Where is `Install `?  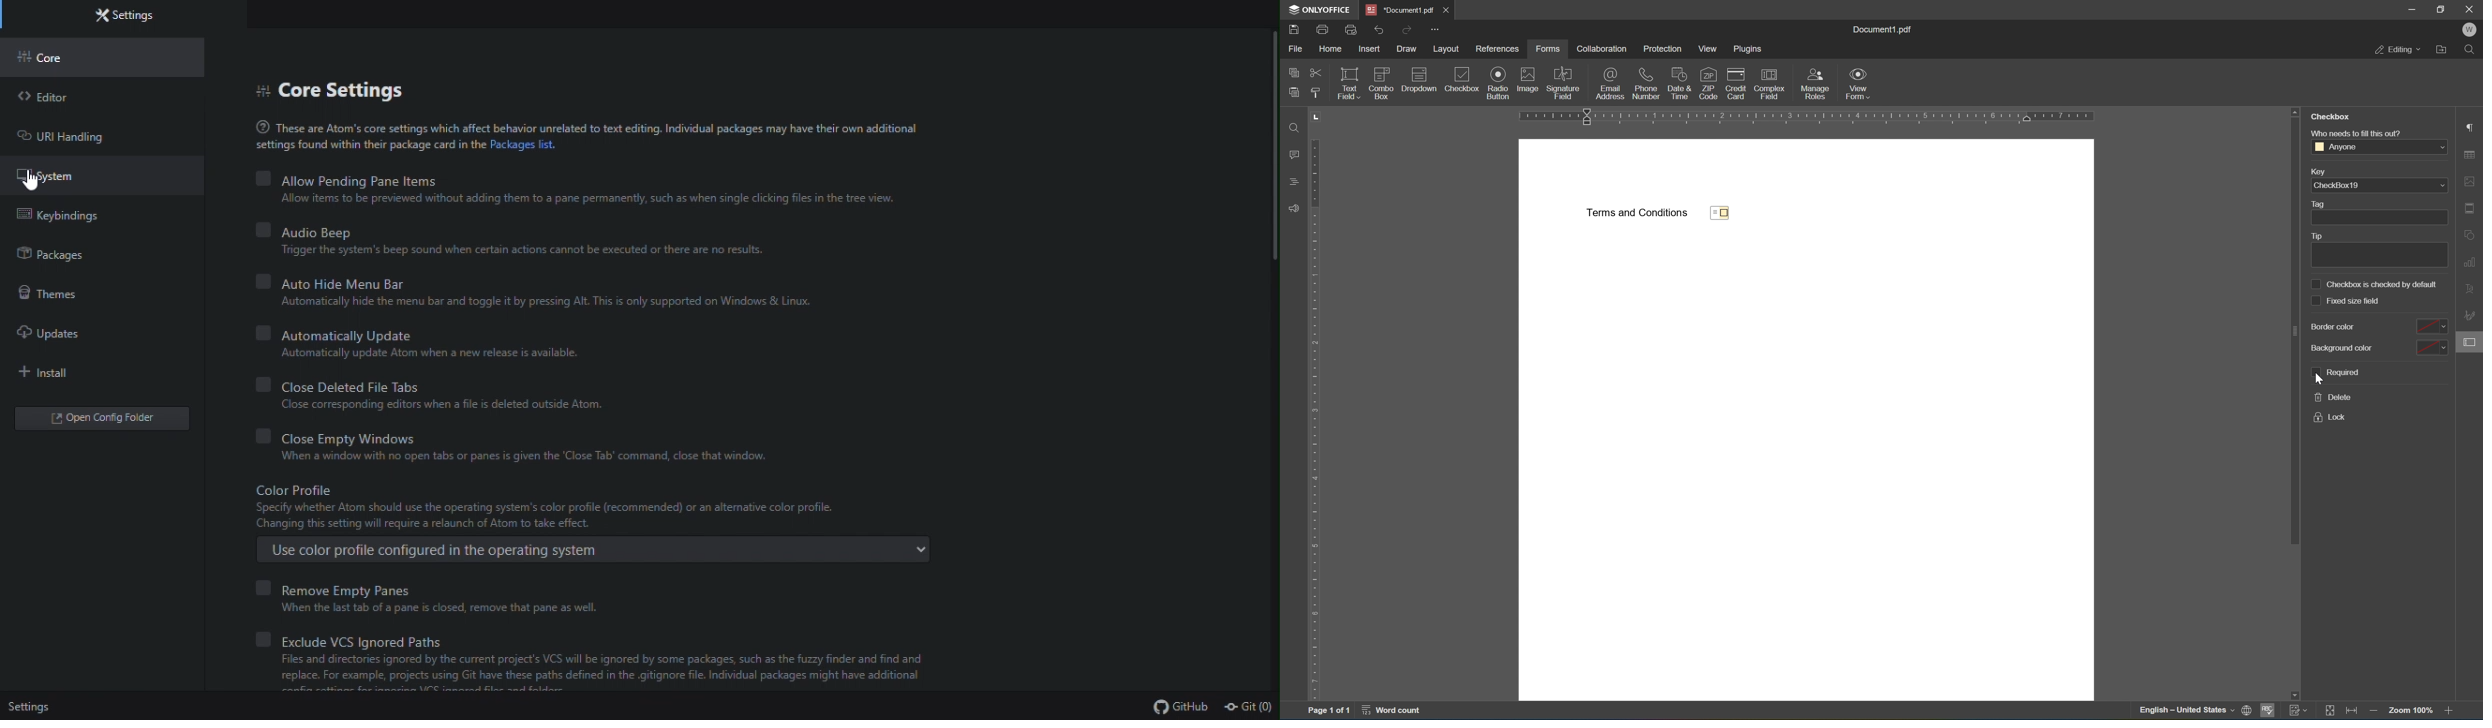
Install  is located at coordinates (59, 376).